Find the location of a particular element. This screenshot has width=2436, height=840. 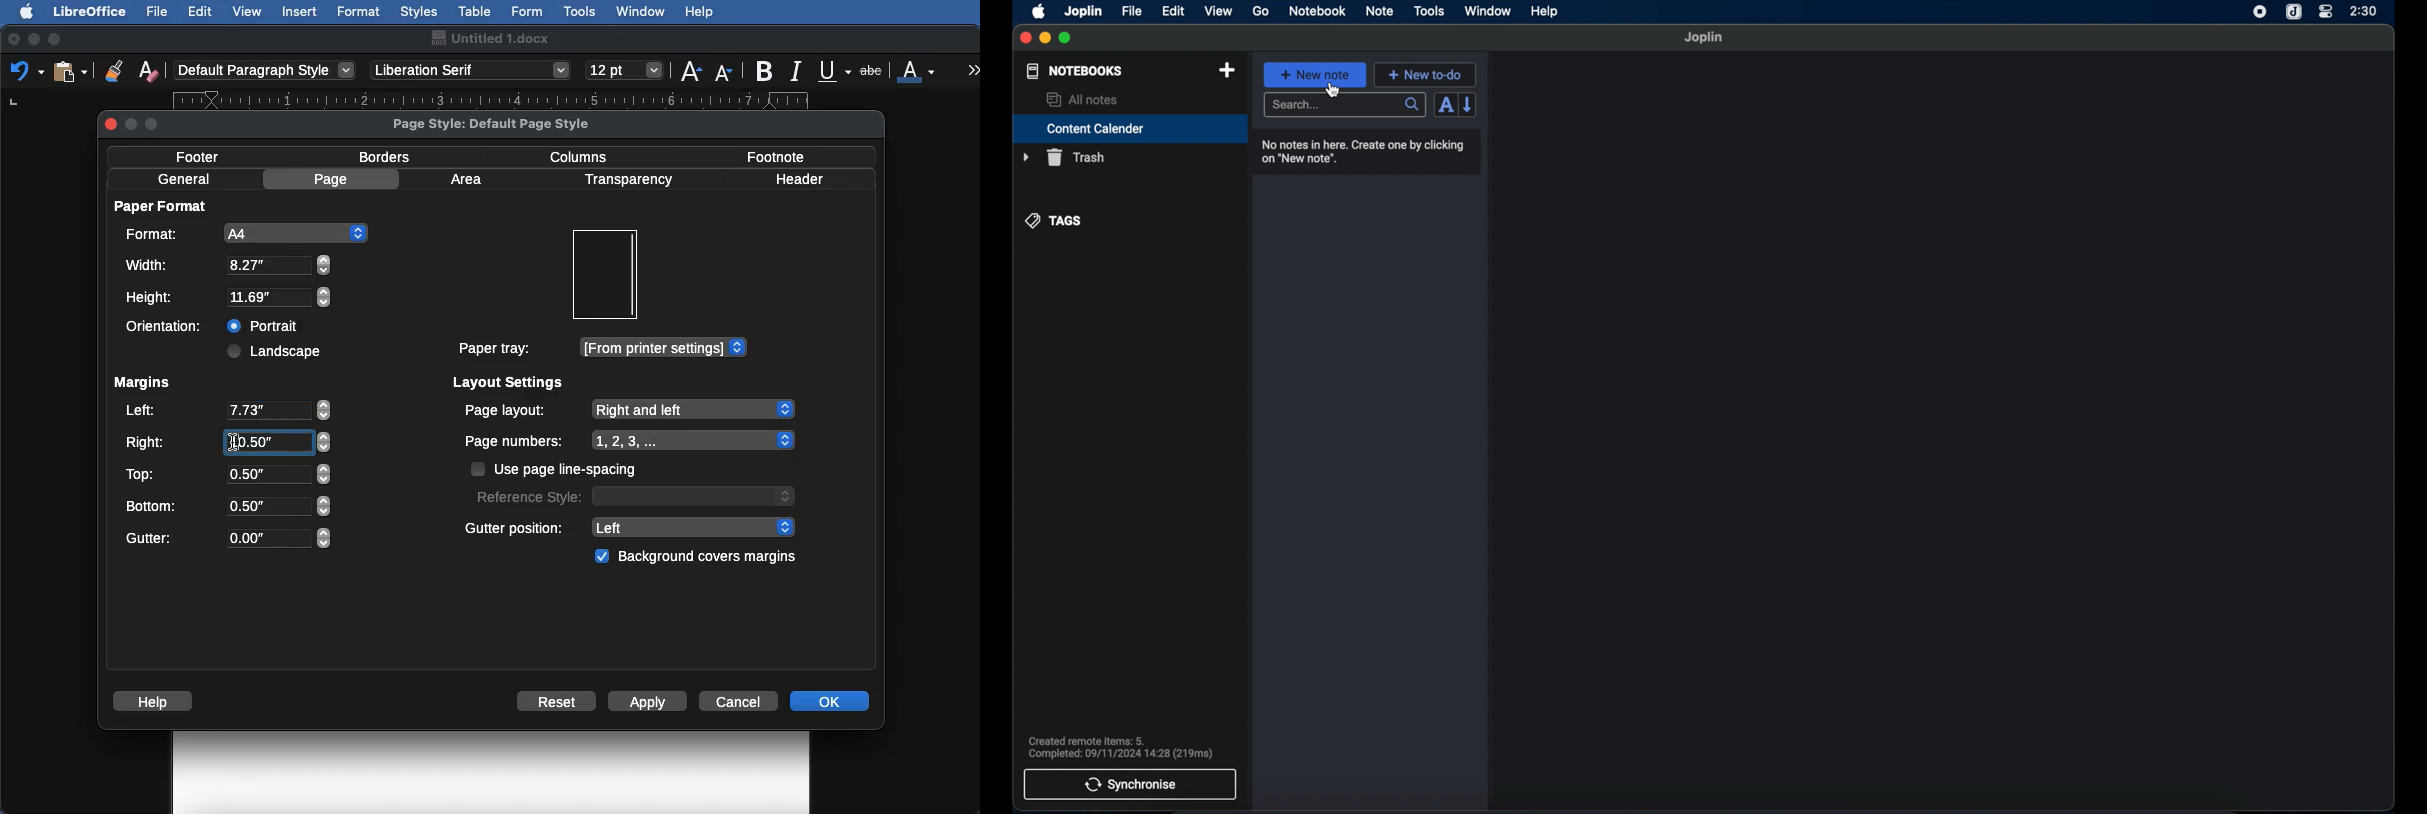

Name is located at coordinates (489, 38).